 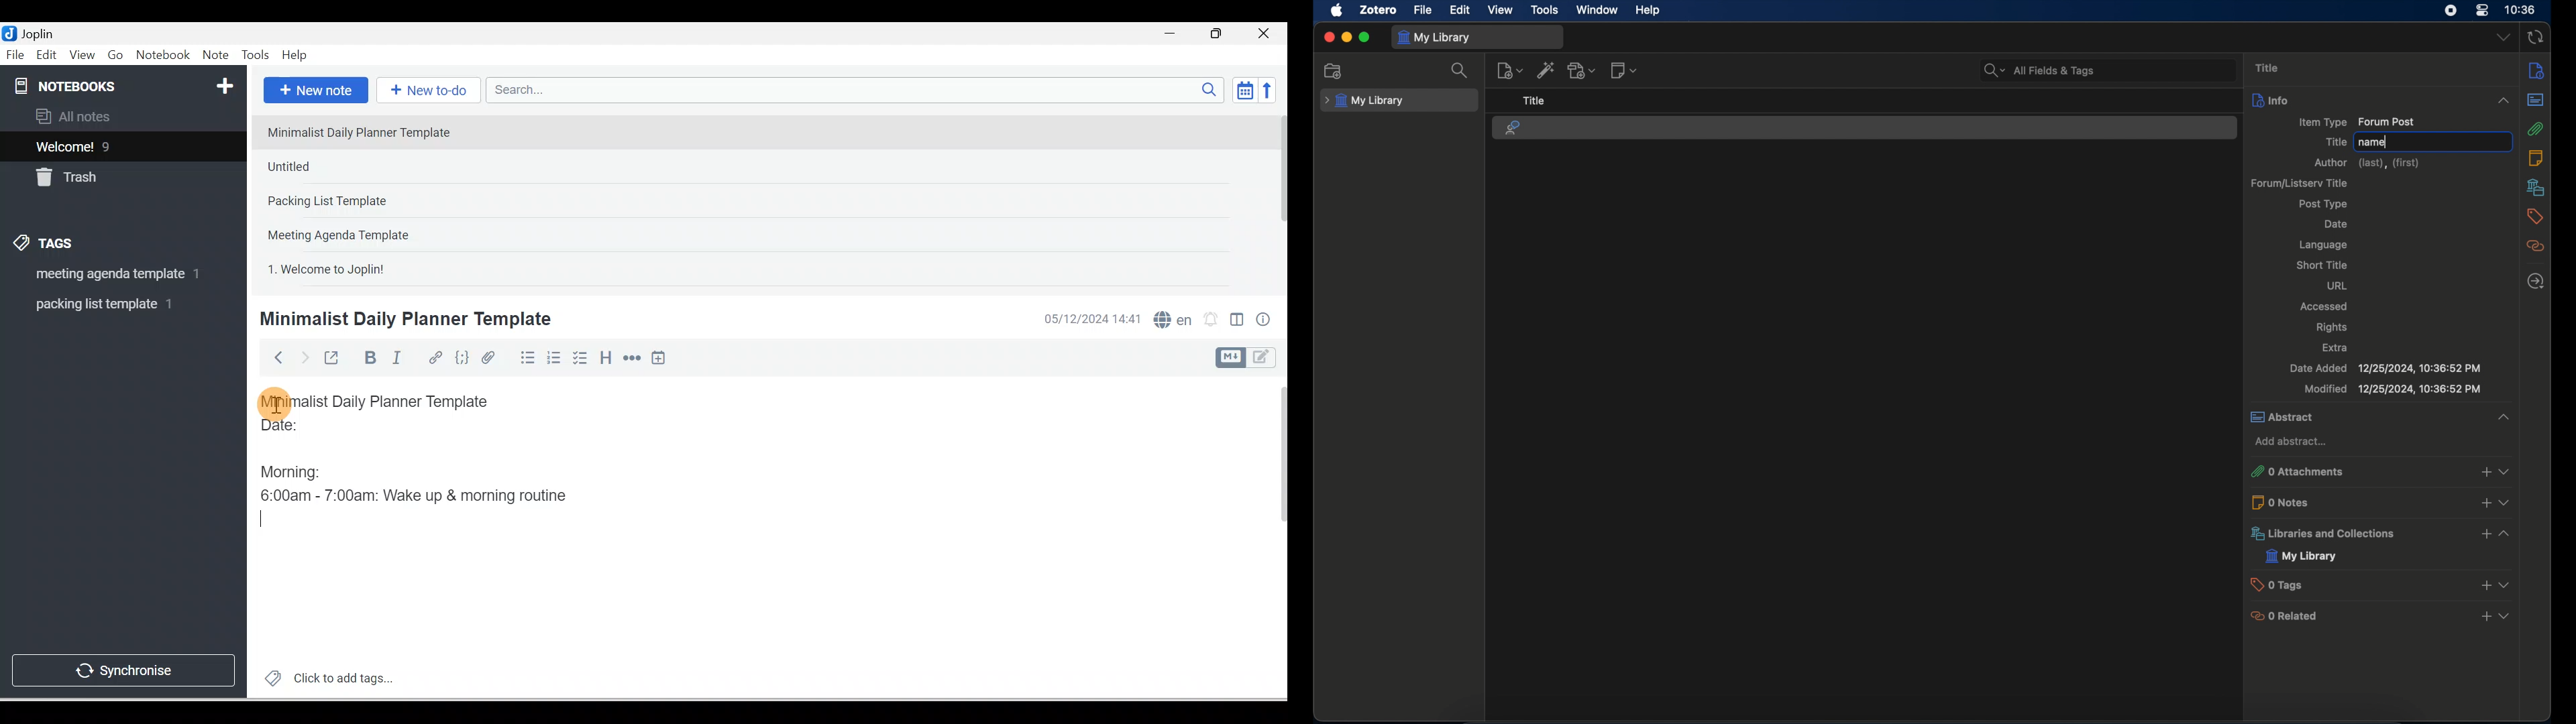 I want to click on Code, so click(x=462, y=359).